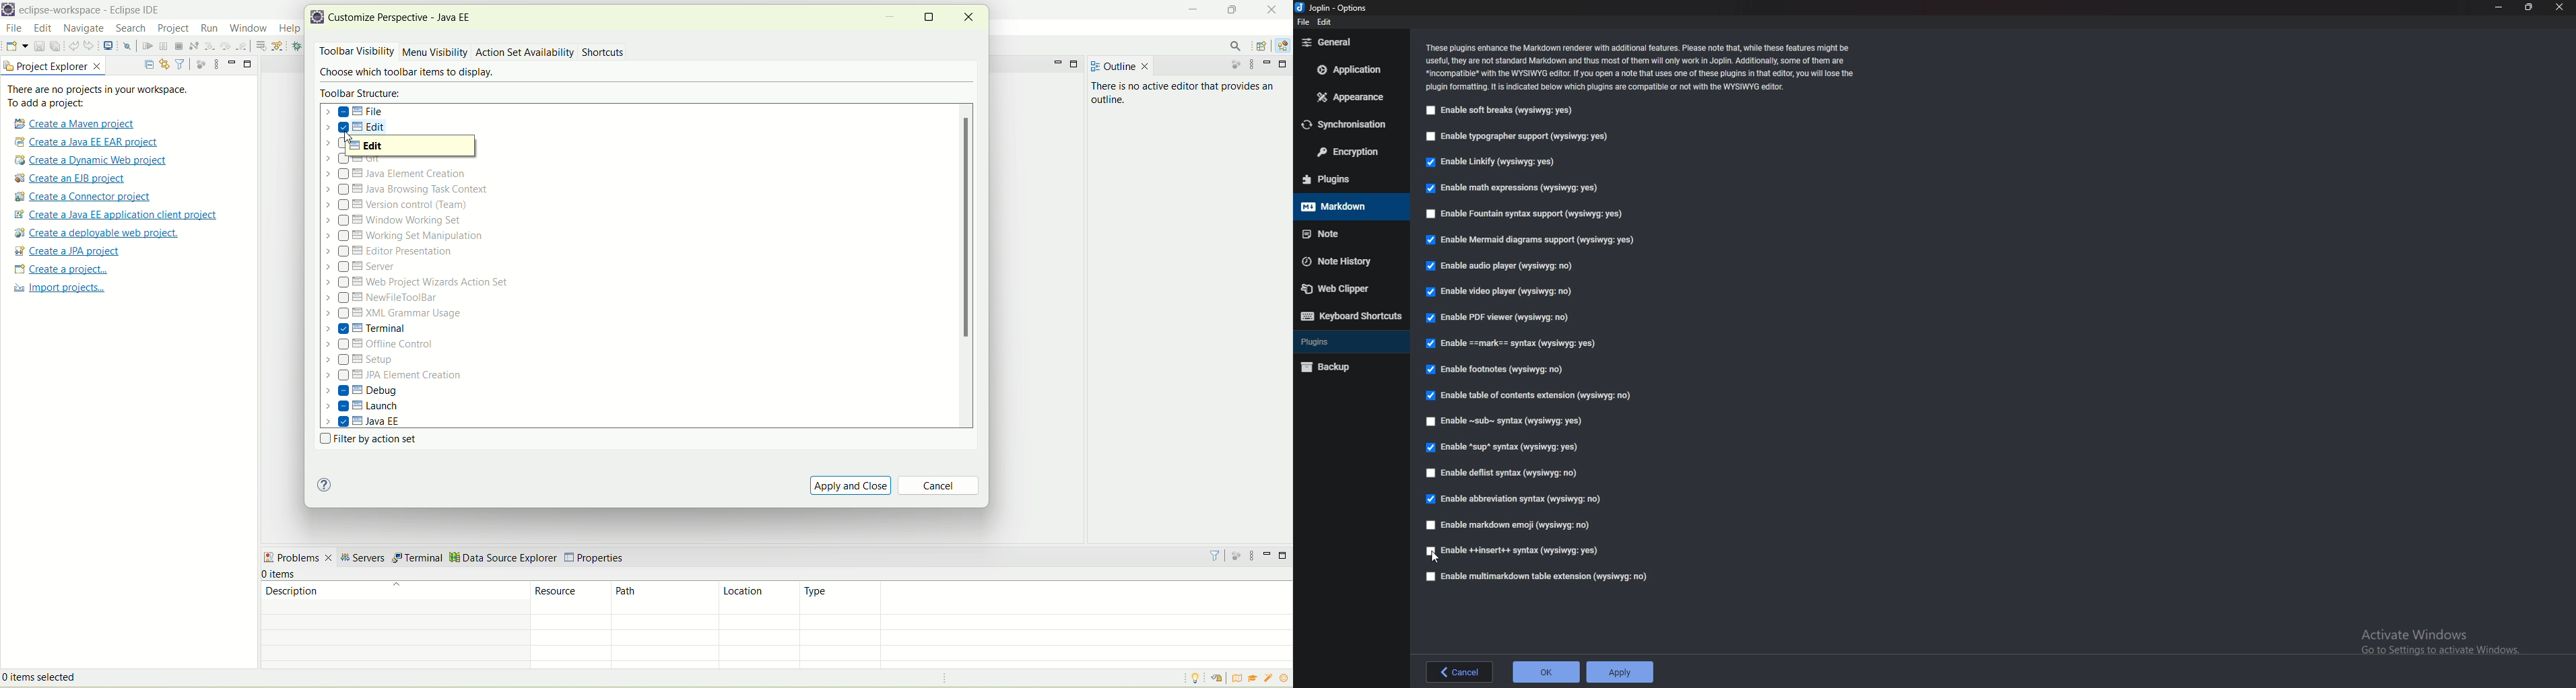 This screenshot has width=2576, height=700. Describe the element at coordinates (1345, 124) in the screenshot. I see `synchronisation` at that location.